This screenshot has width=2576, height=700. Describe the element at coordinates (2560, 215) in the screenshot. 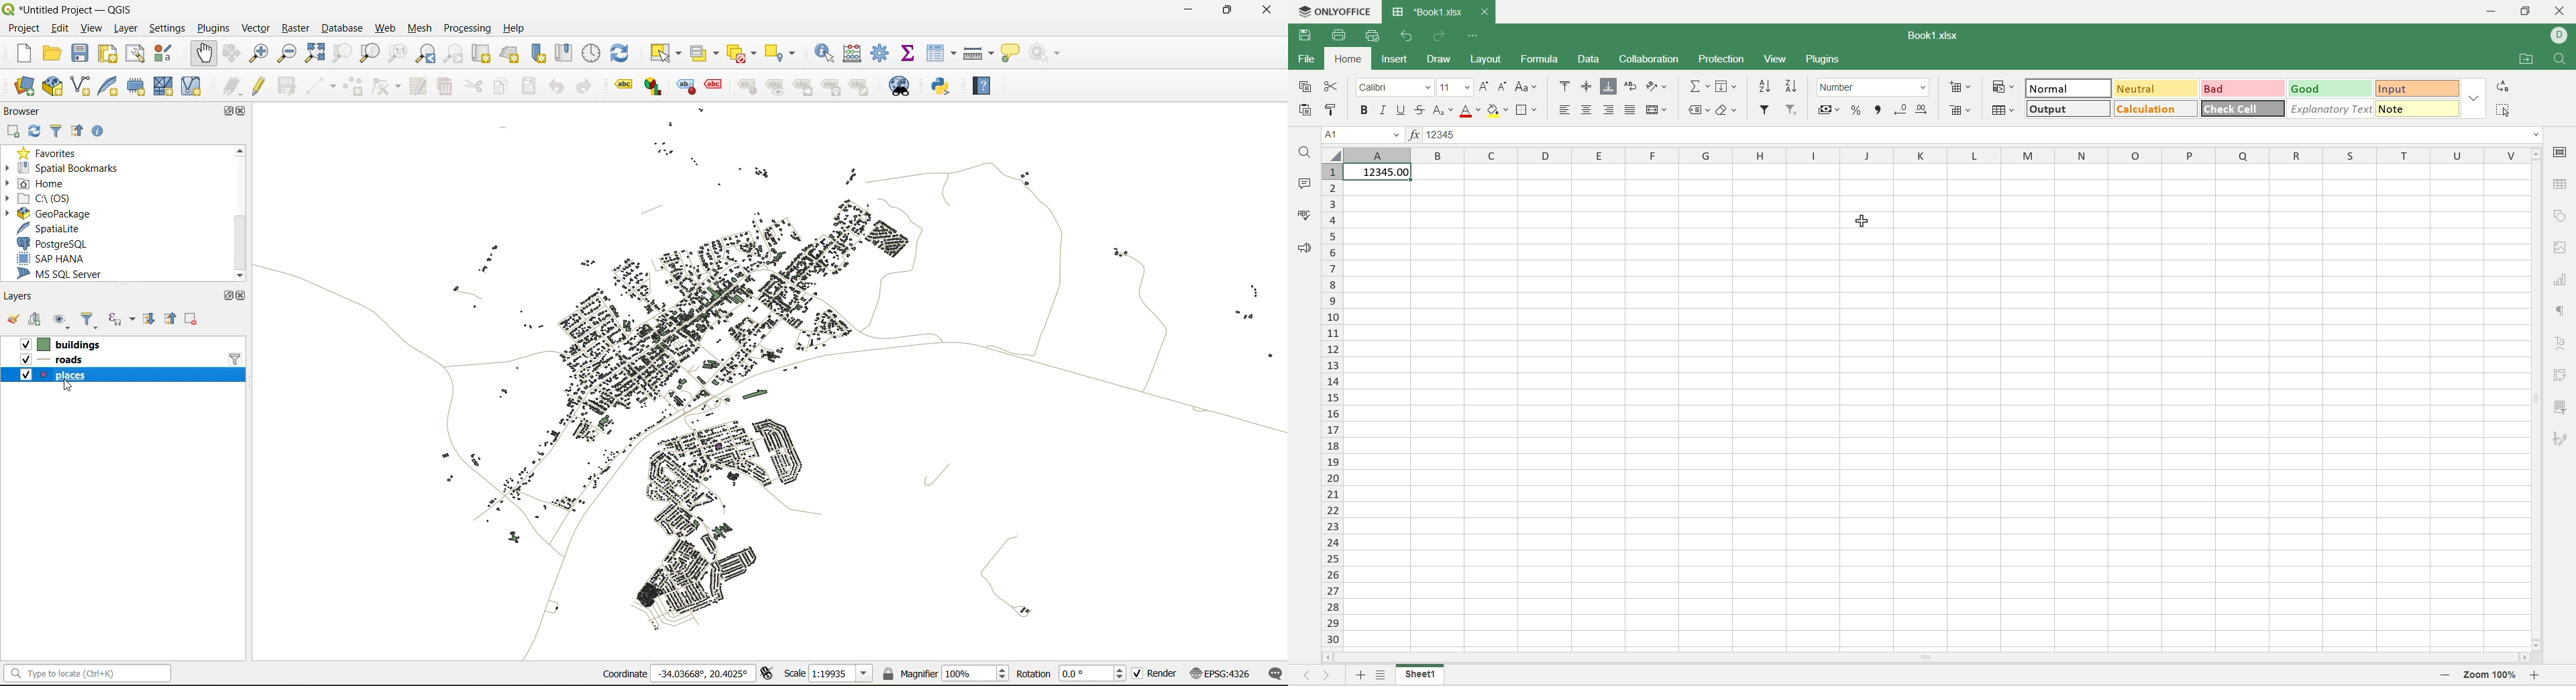

I see `object settings` at that location.